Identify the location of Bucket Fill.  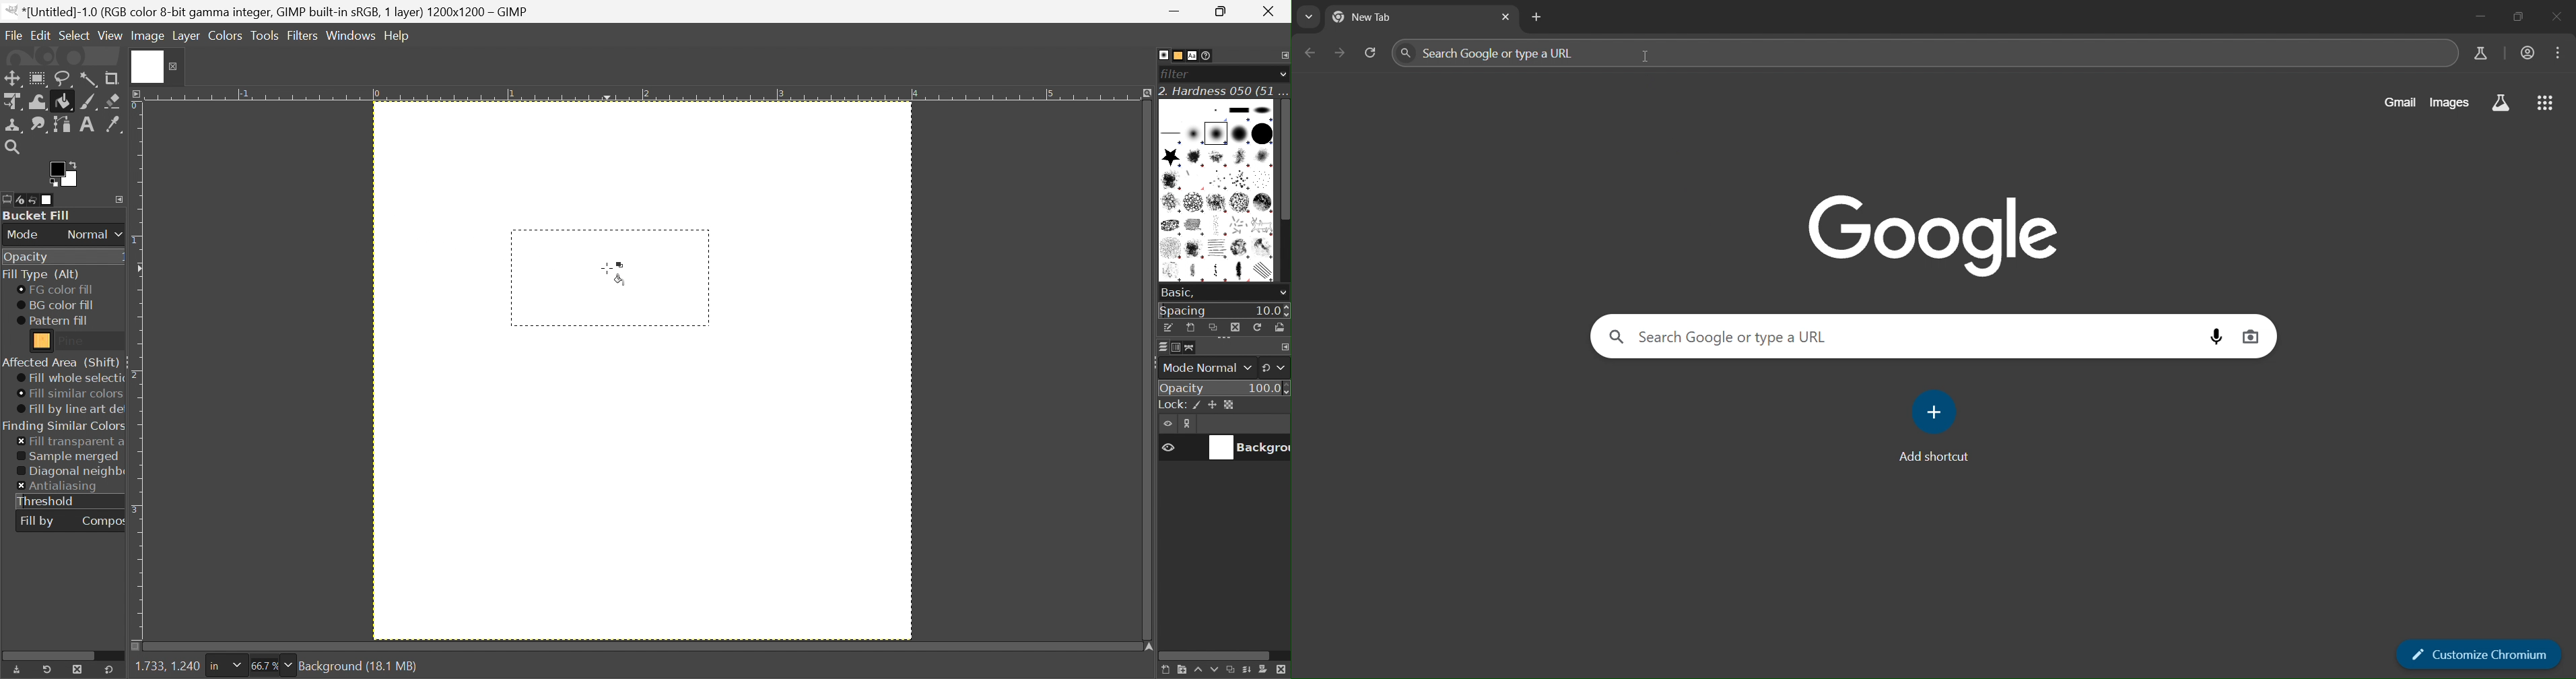
(38, 216).